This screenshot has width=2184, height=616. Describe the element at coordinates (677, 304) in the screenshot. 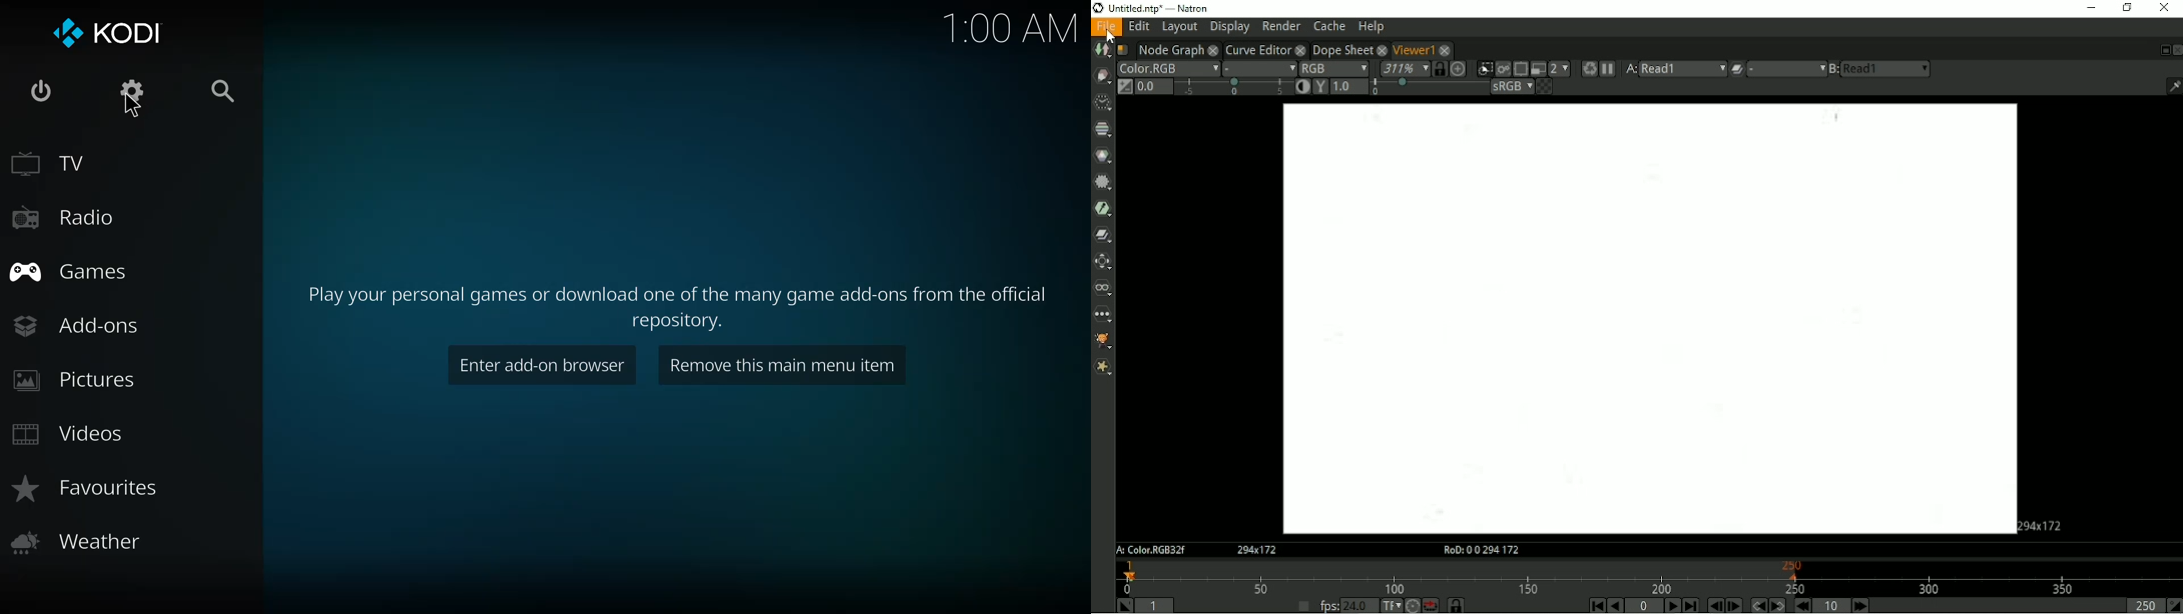

I see `info` at that location.